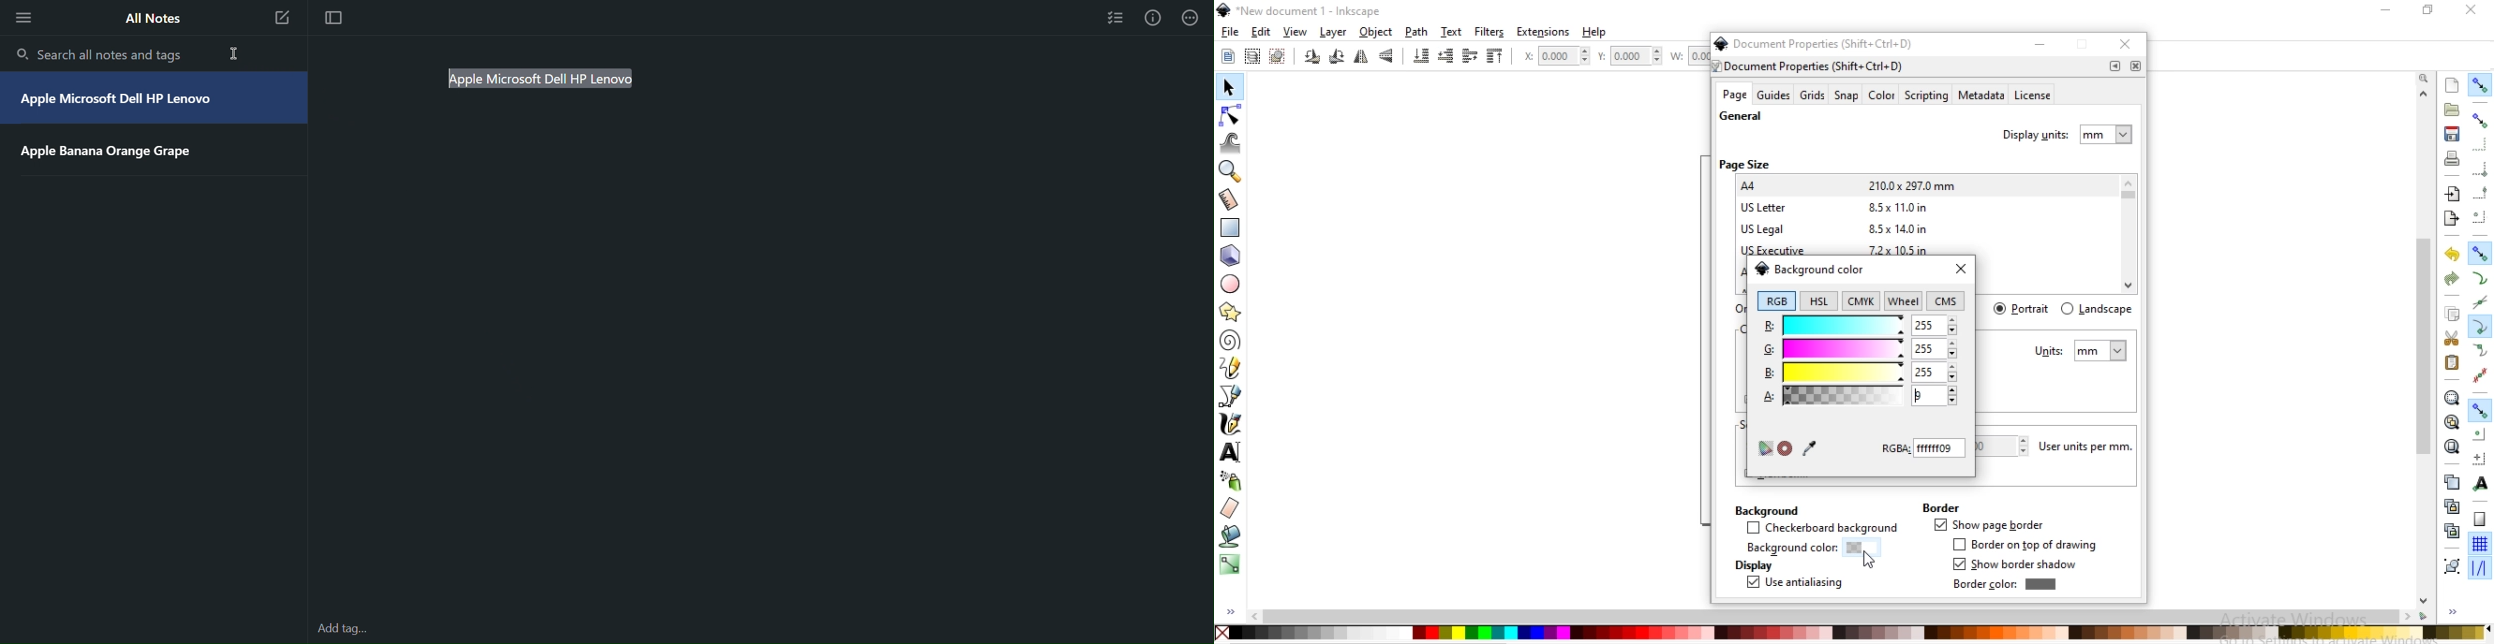  What do you see at coordinates (2452, 483) in the screenshot?
I see `create a duplicate` at bounding box center [2452, 483].